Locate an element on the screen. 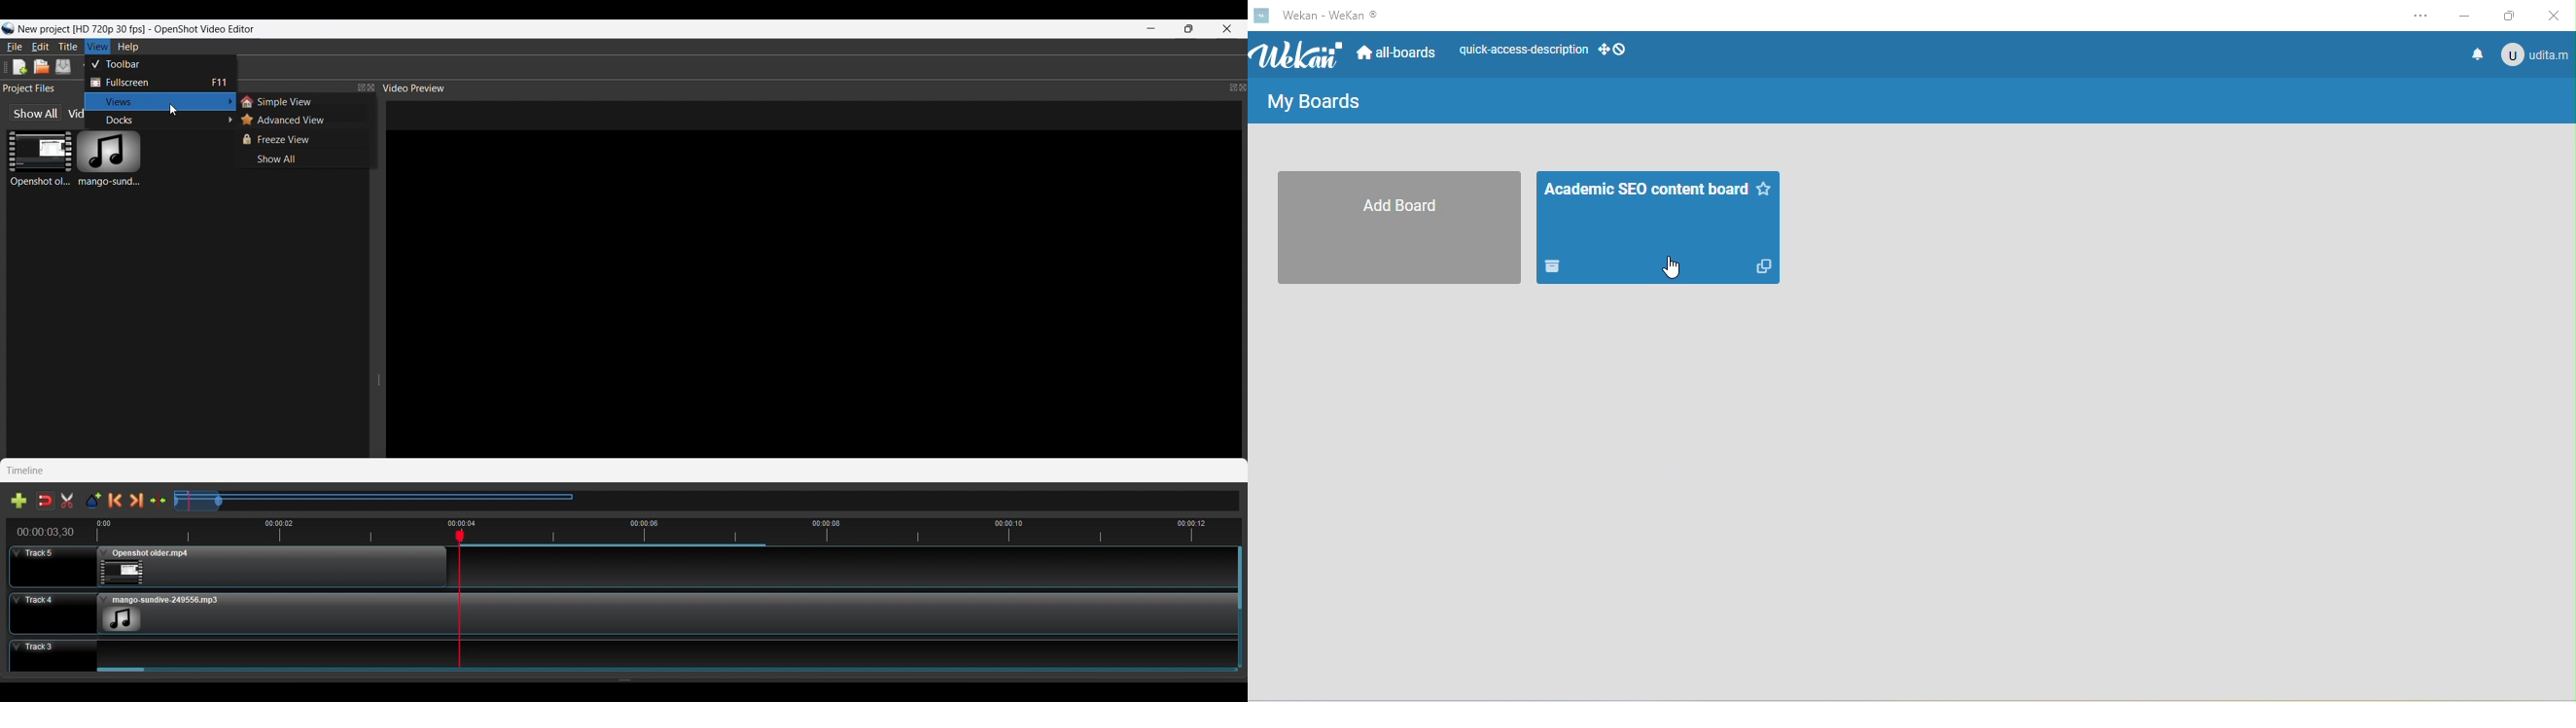  wekan is located at coordinates (1299, 56).